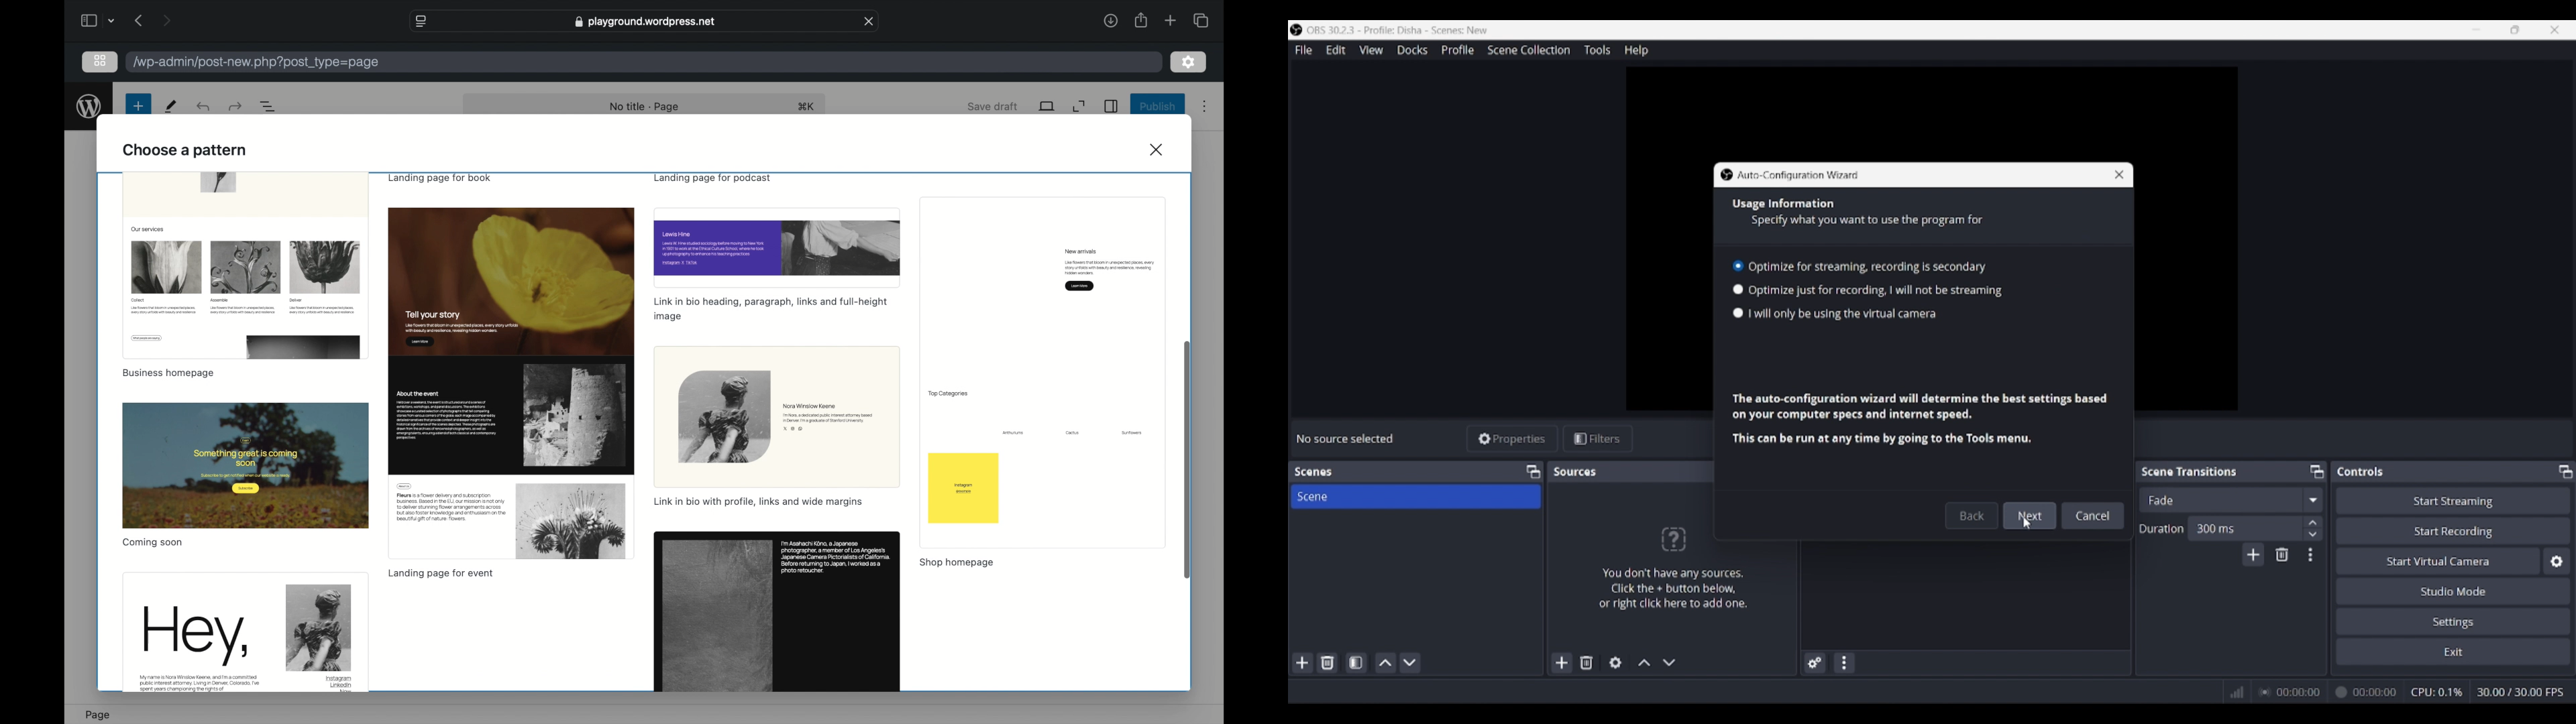 Image resolution: width=2576 pixels, height=728 pixels. What do you see at coordinates (2282, 554) in the screenshot?
I see `Remove configurble transition` at bounding box center [2282, 554].